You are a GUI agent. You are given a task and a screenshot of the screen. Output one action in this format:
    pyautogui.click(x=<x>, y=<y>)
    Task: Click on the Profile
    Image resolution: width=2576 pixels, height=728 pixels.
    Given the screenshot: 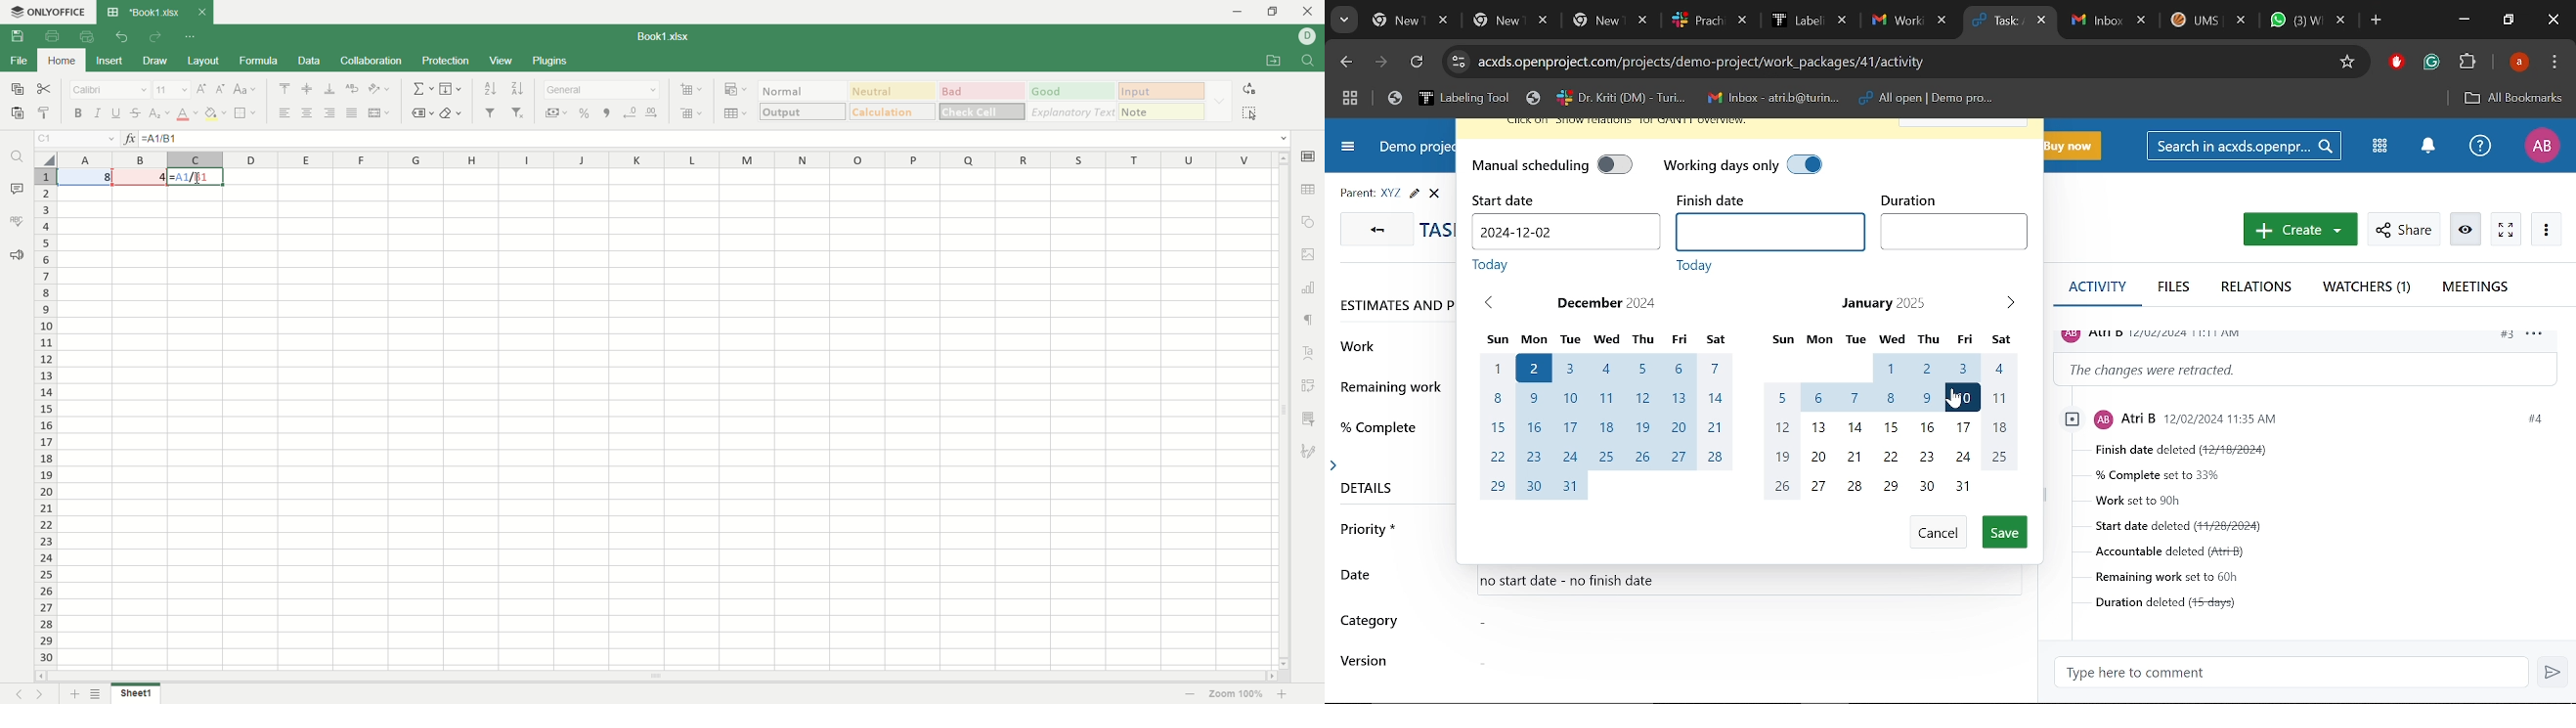 What is the action you would take?
    pyautogui.click(x=2521, y=62)
    